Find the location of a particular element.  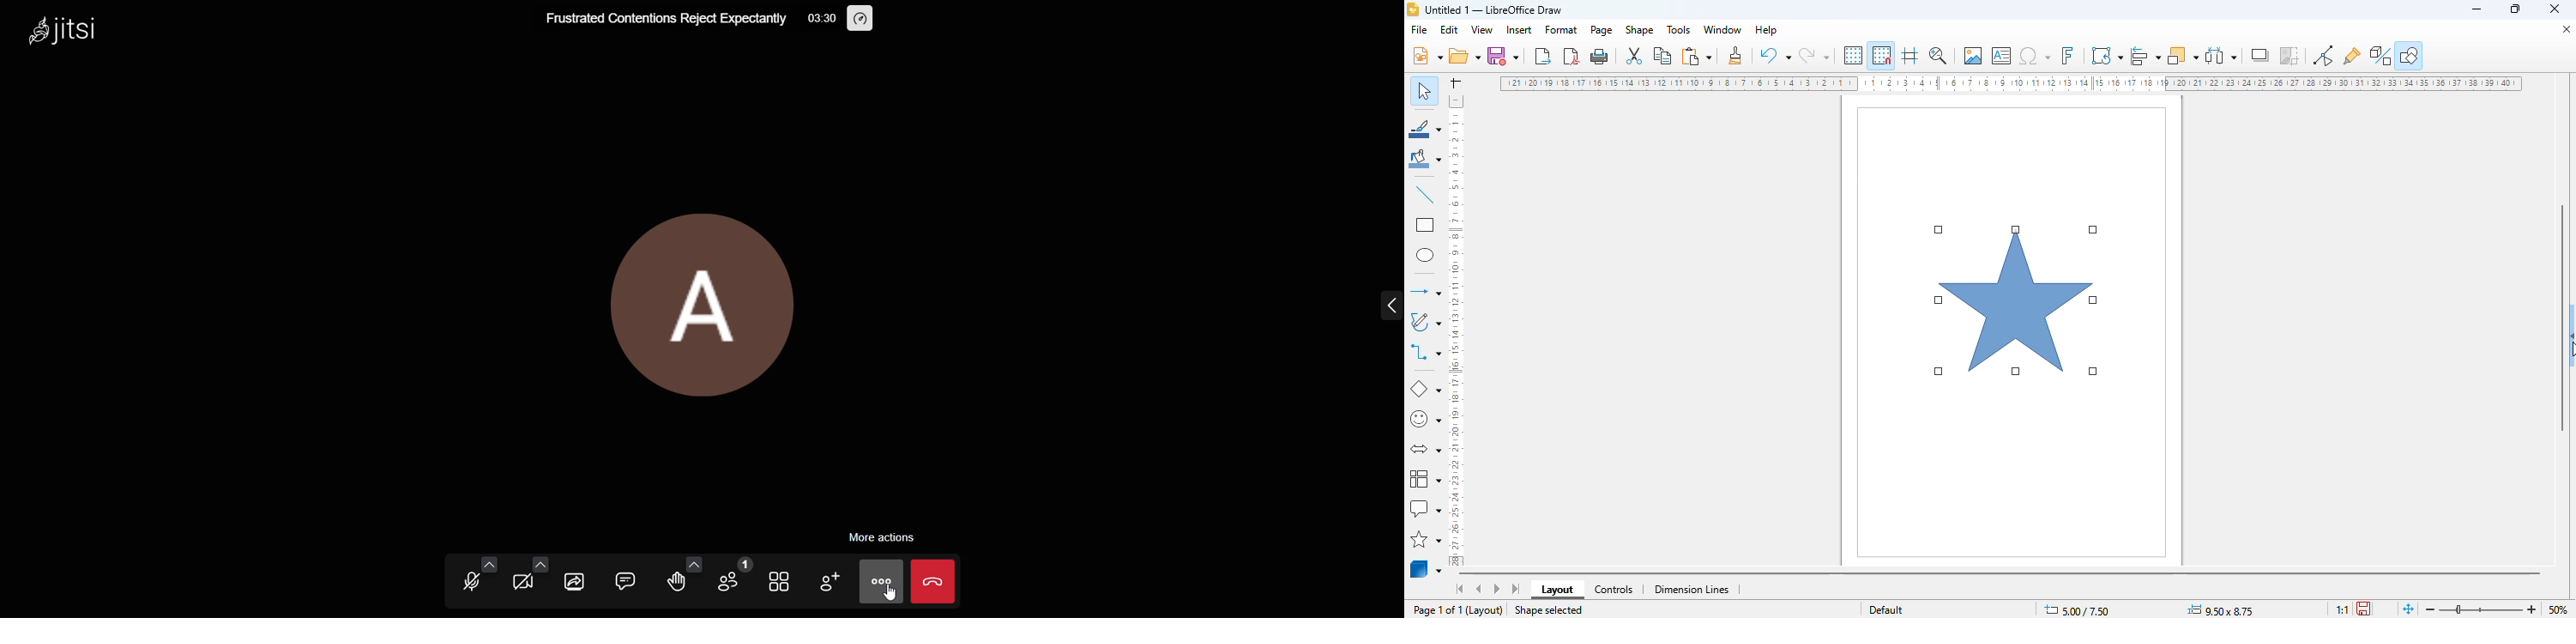

edit is located at coordinates (1449, 29).